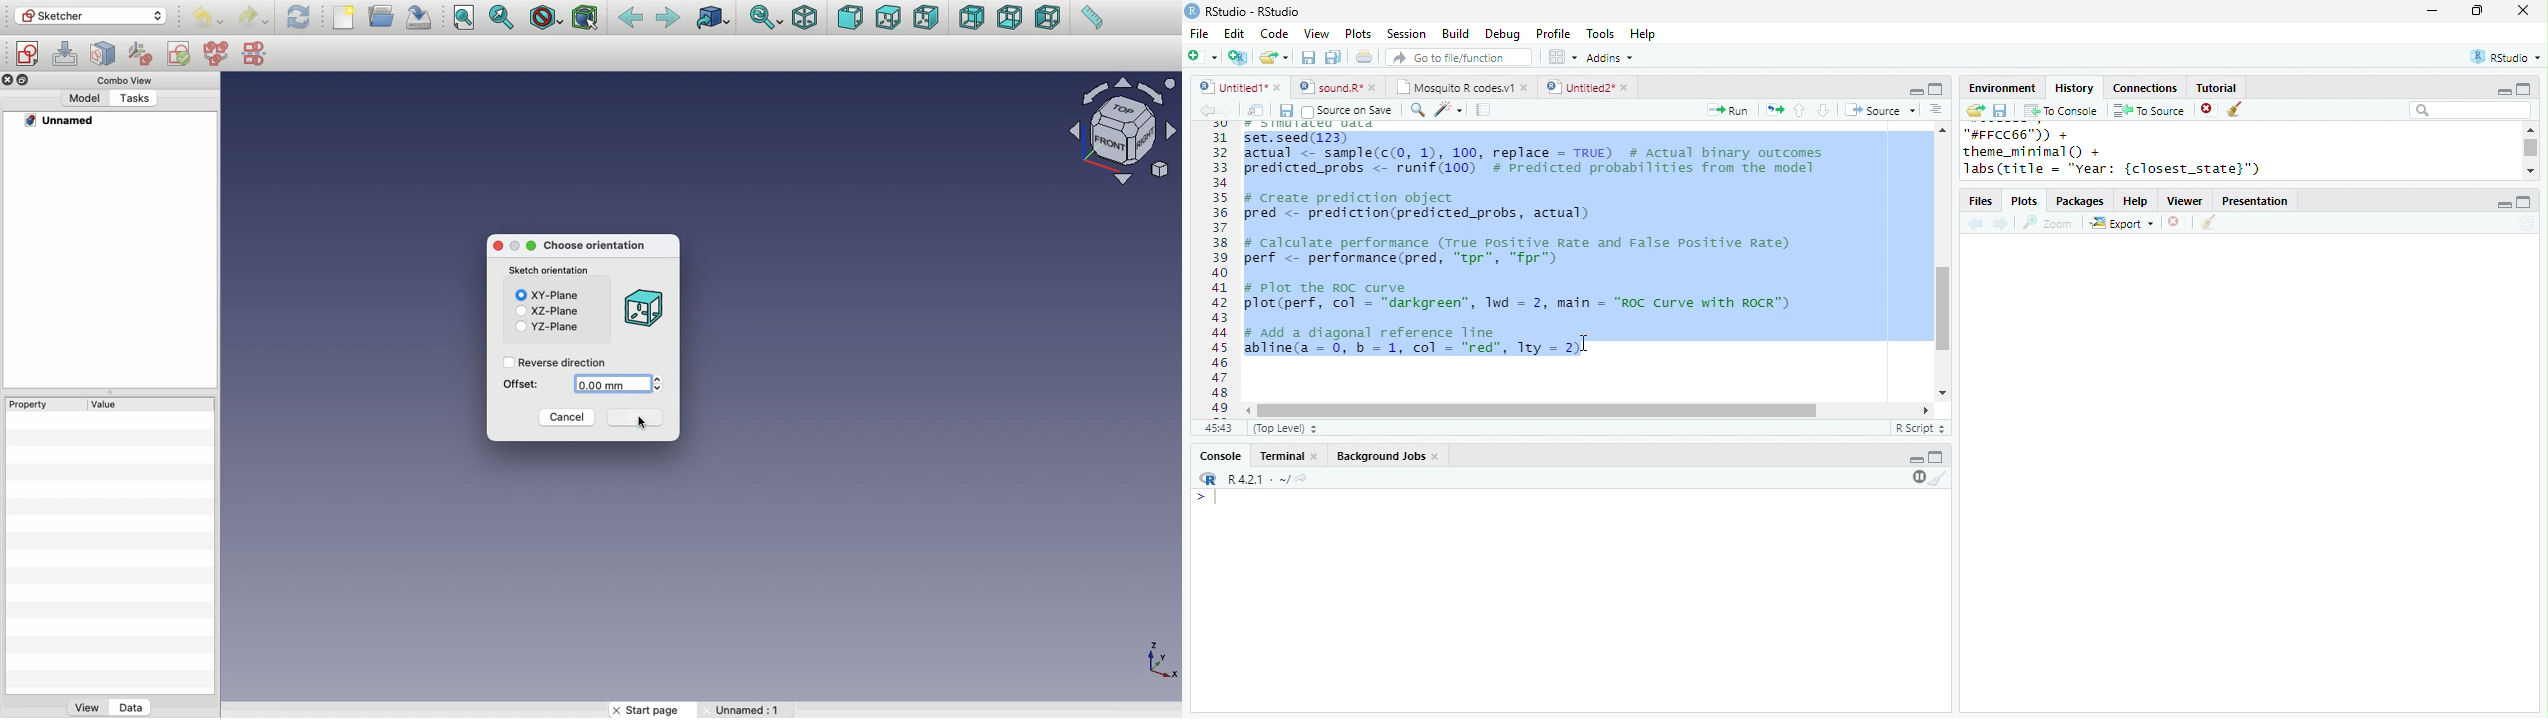 The image size is (2548, 728). Describe the element at coordinates (1775, 110) in the screenshot. I see `rerun` at that location.